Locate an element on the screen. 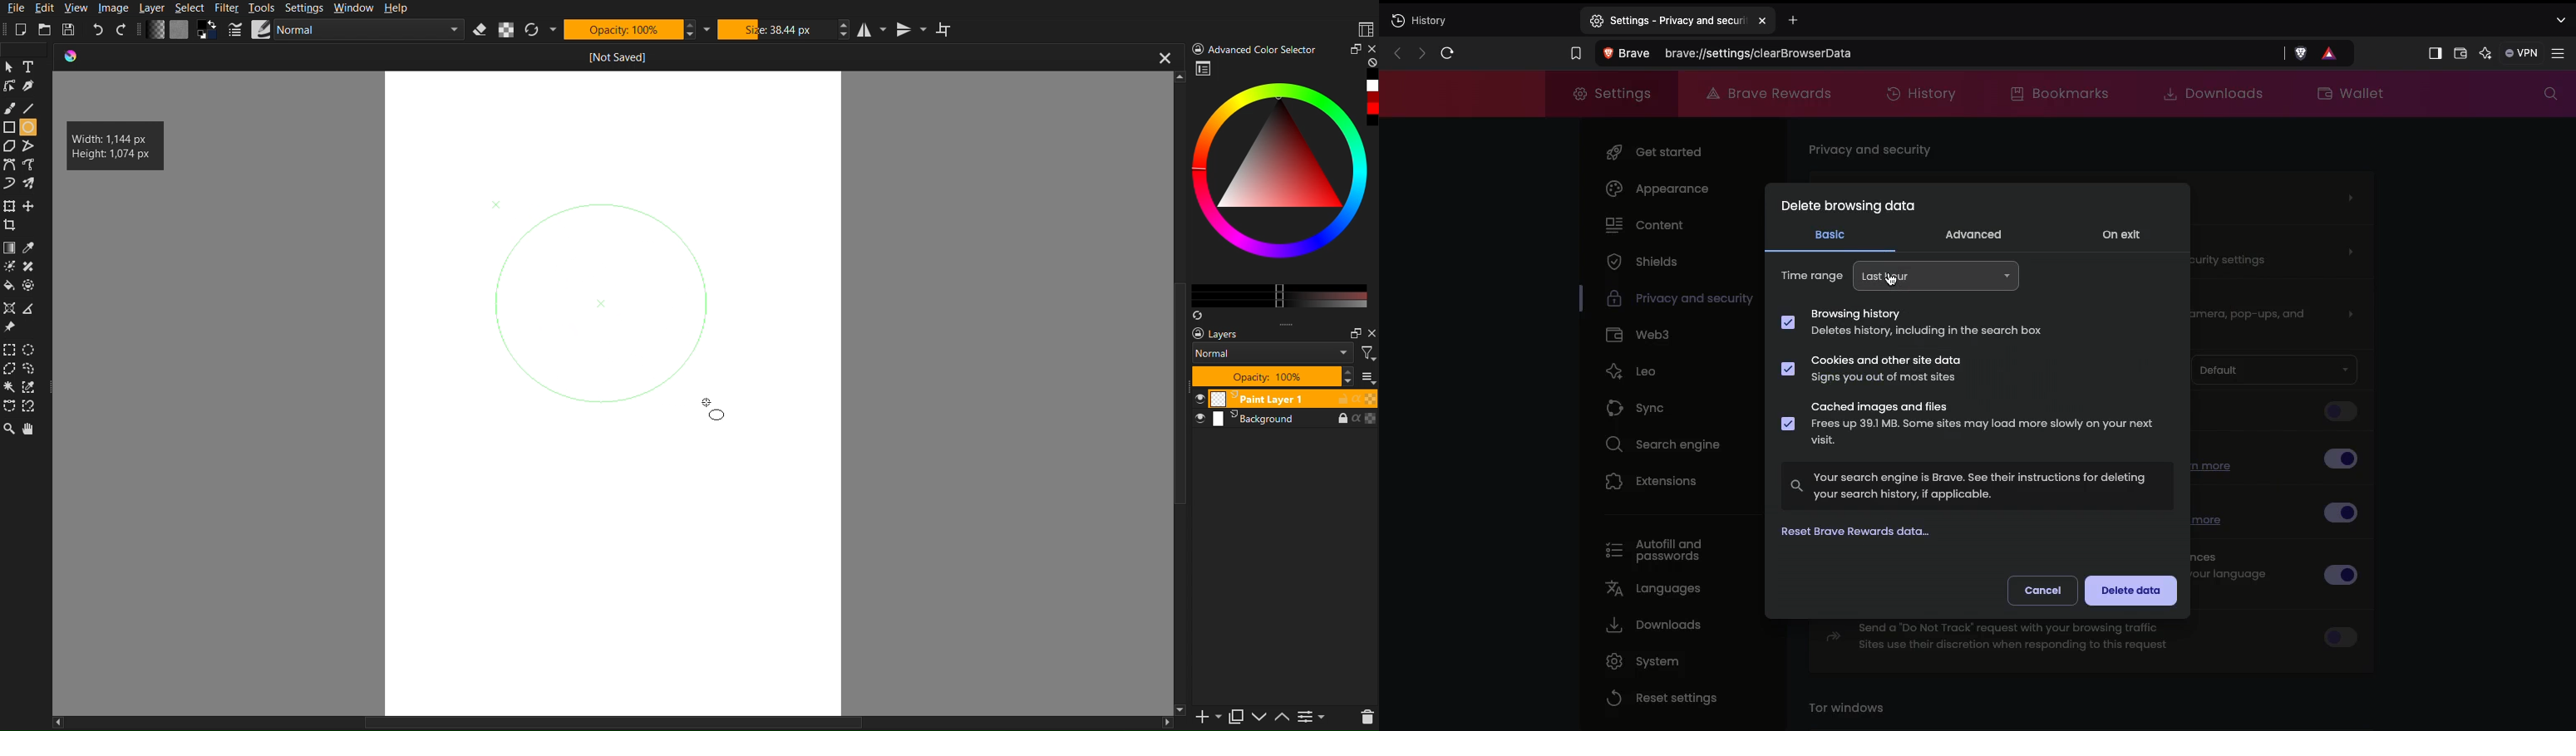 This screenshot has height=756, width=2576. Settings is located at coordinates (308, 8).